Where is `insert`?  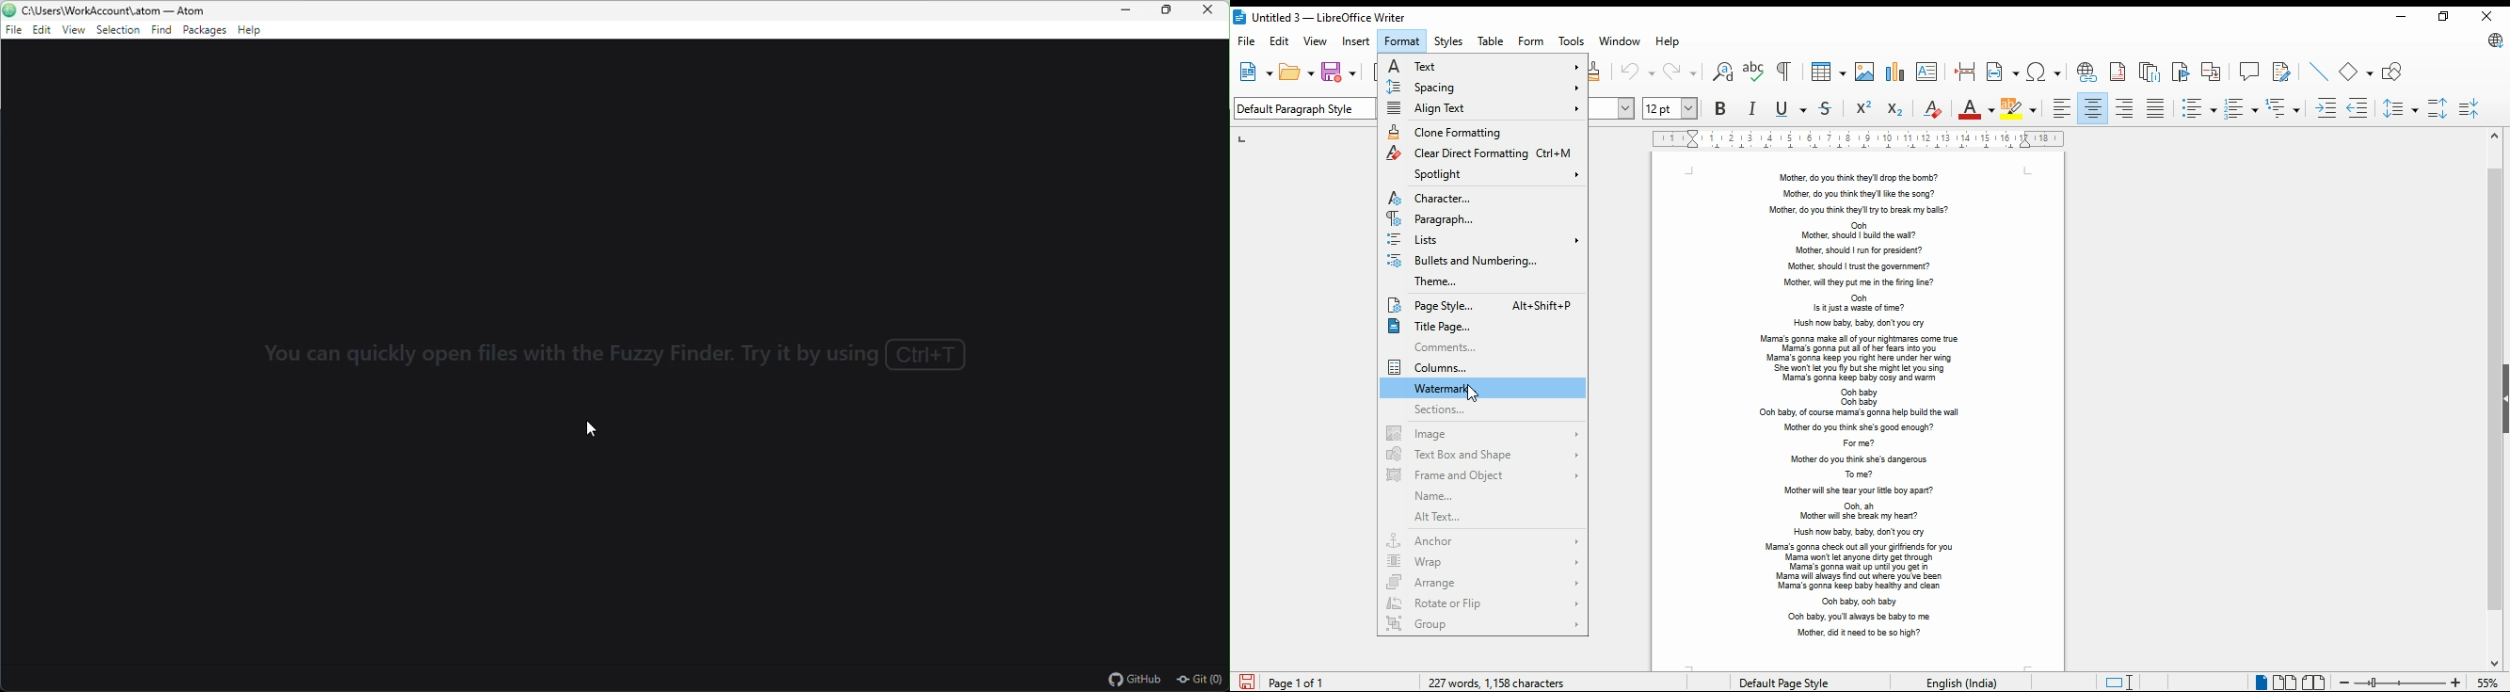
insert is located at coordinates (1356, 41).